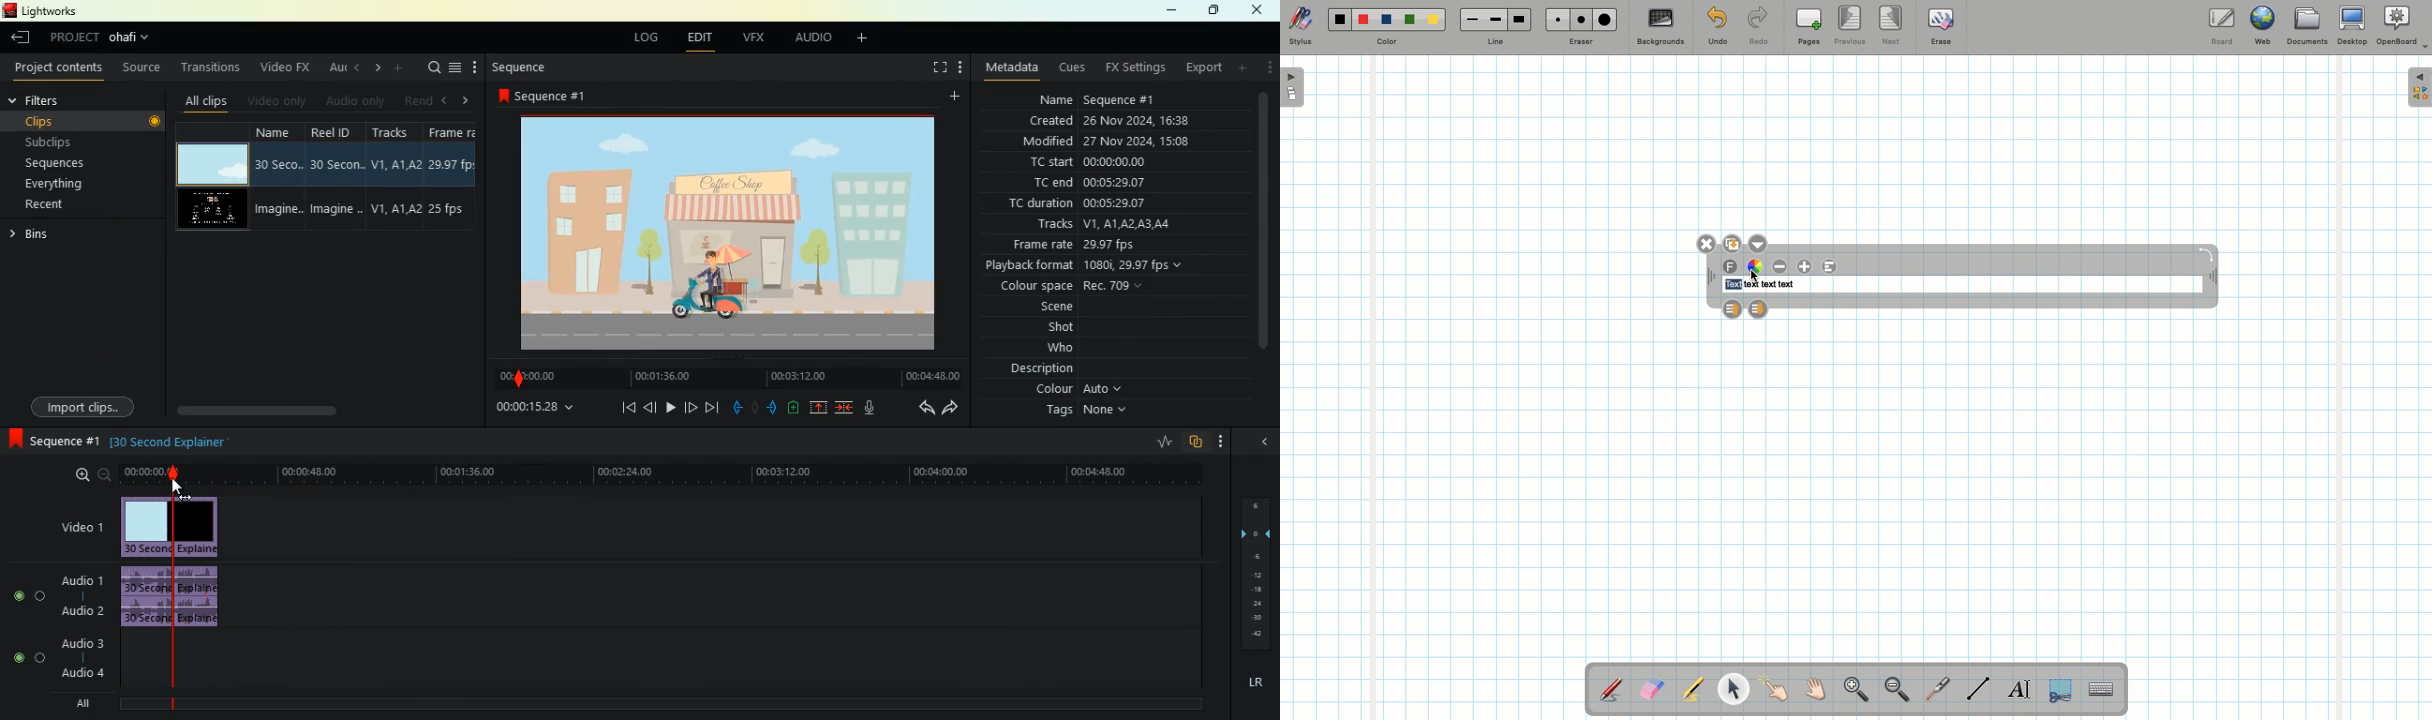 Image resolution: width=2436 pixels, height=728 pixels. What do you see at coordinates (750, 38) in the screenshot?
I see `vfx` at bounding box center [750, 38].